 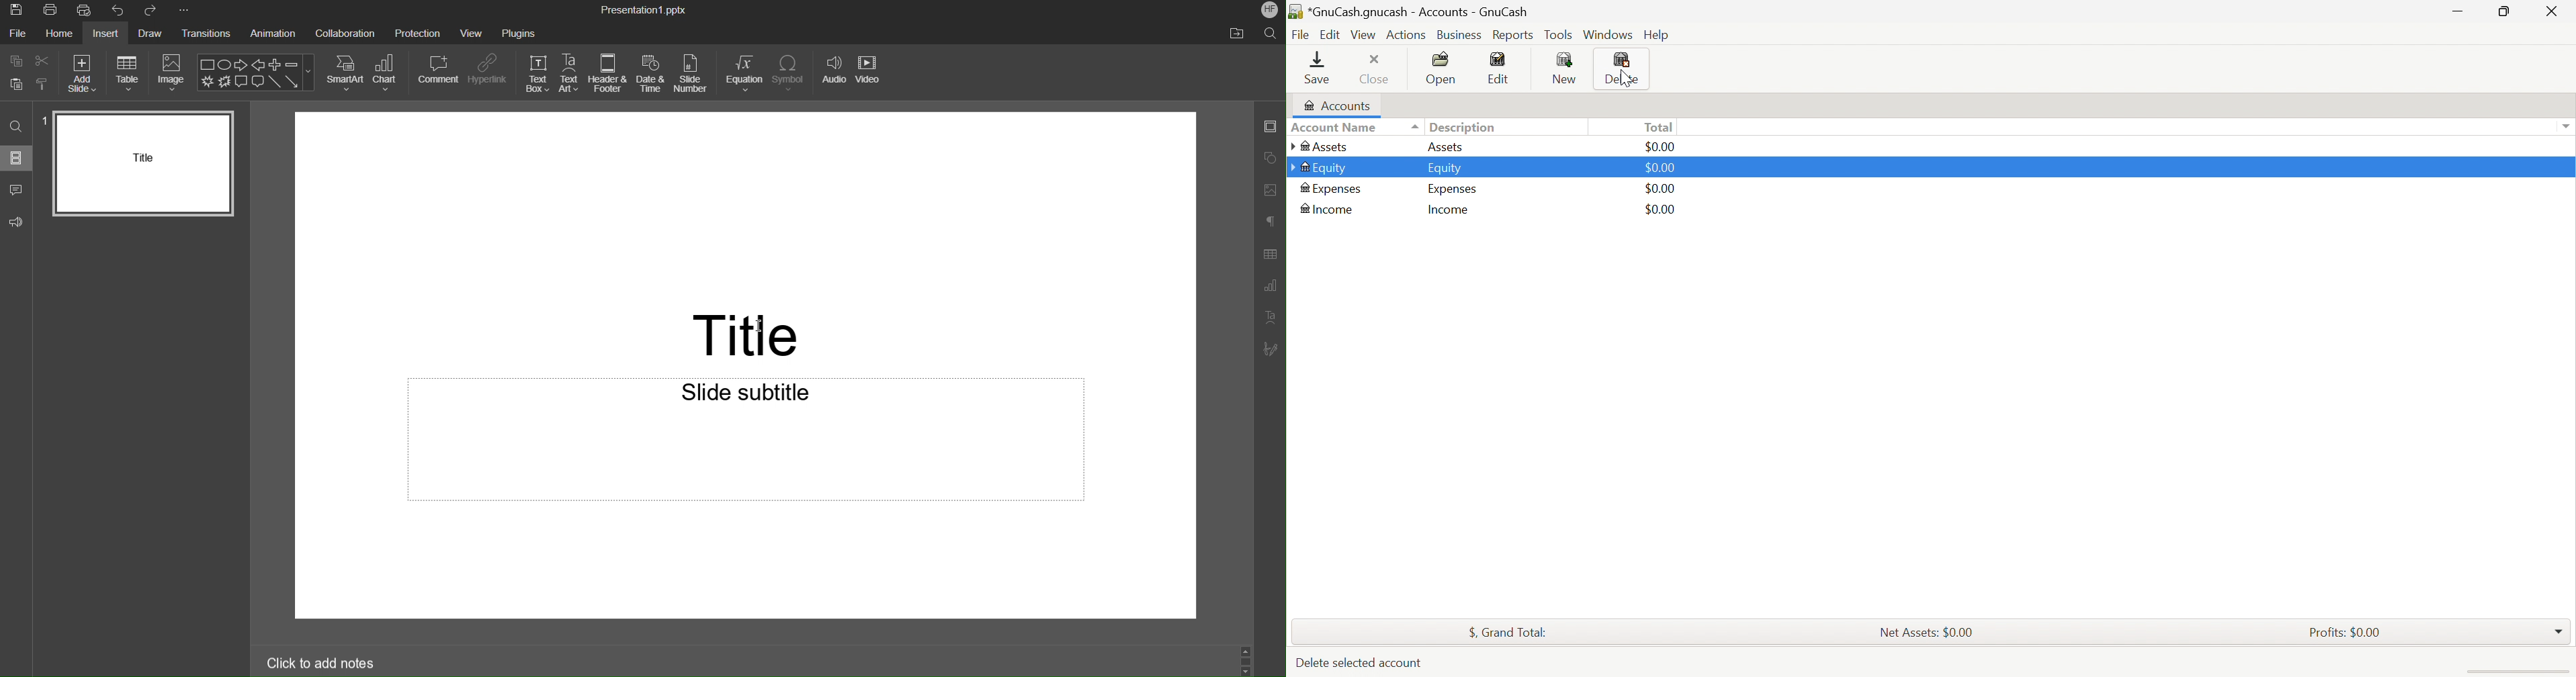 I want to click on Graph Setting, so click(x=1270, y=286).